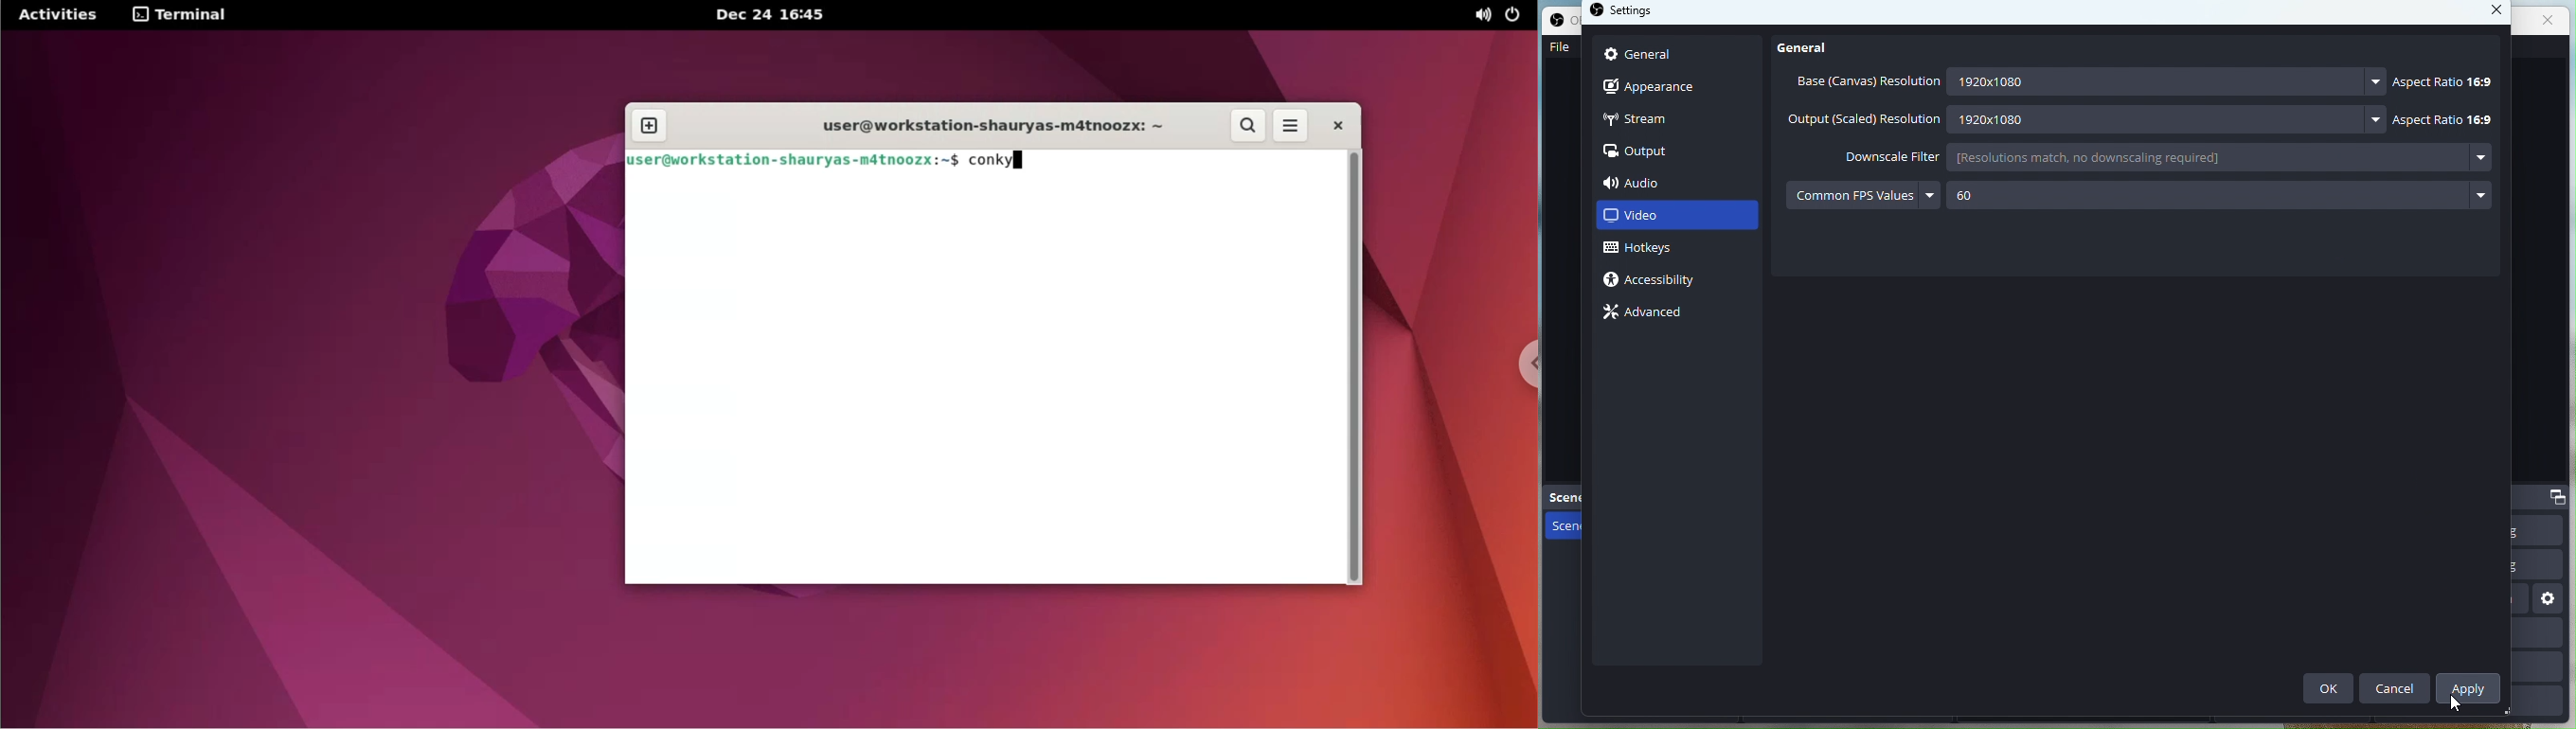  I want to click on OBS studio logo, so click(1560, 23).